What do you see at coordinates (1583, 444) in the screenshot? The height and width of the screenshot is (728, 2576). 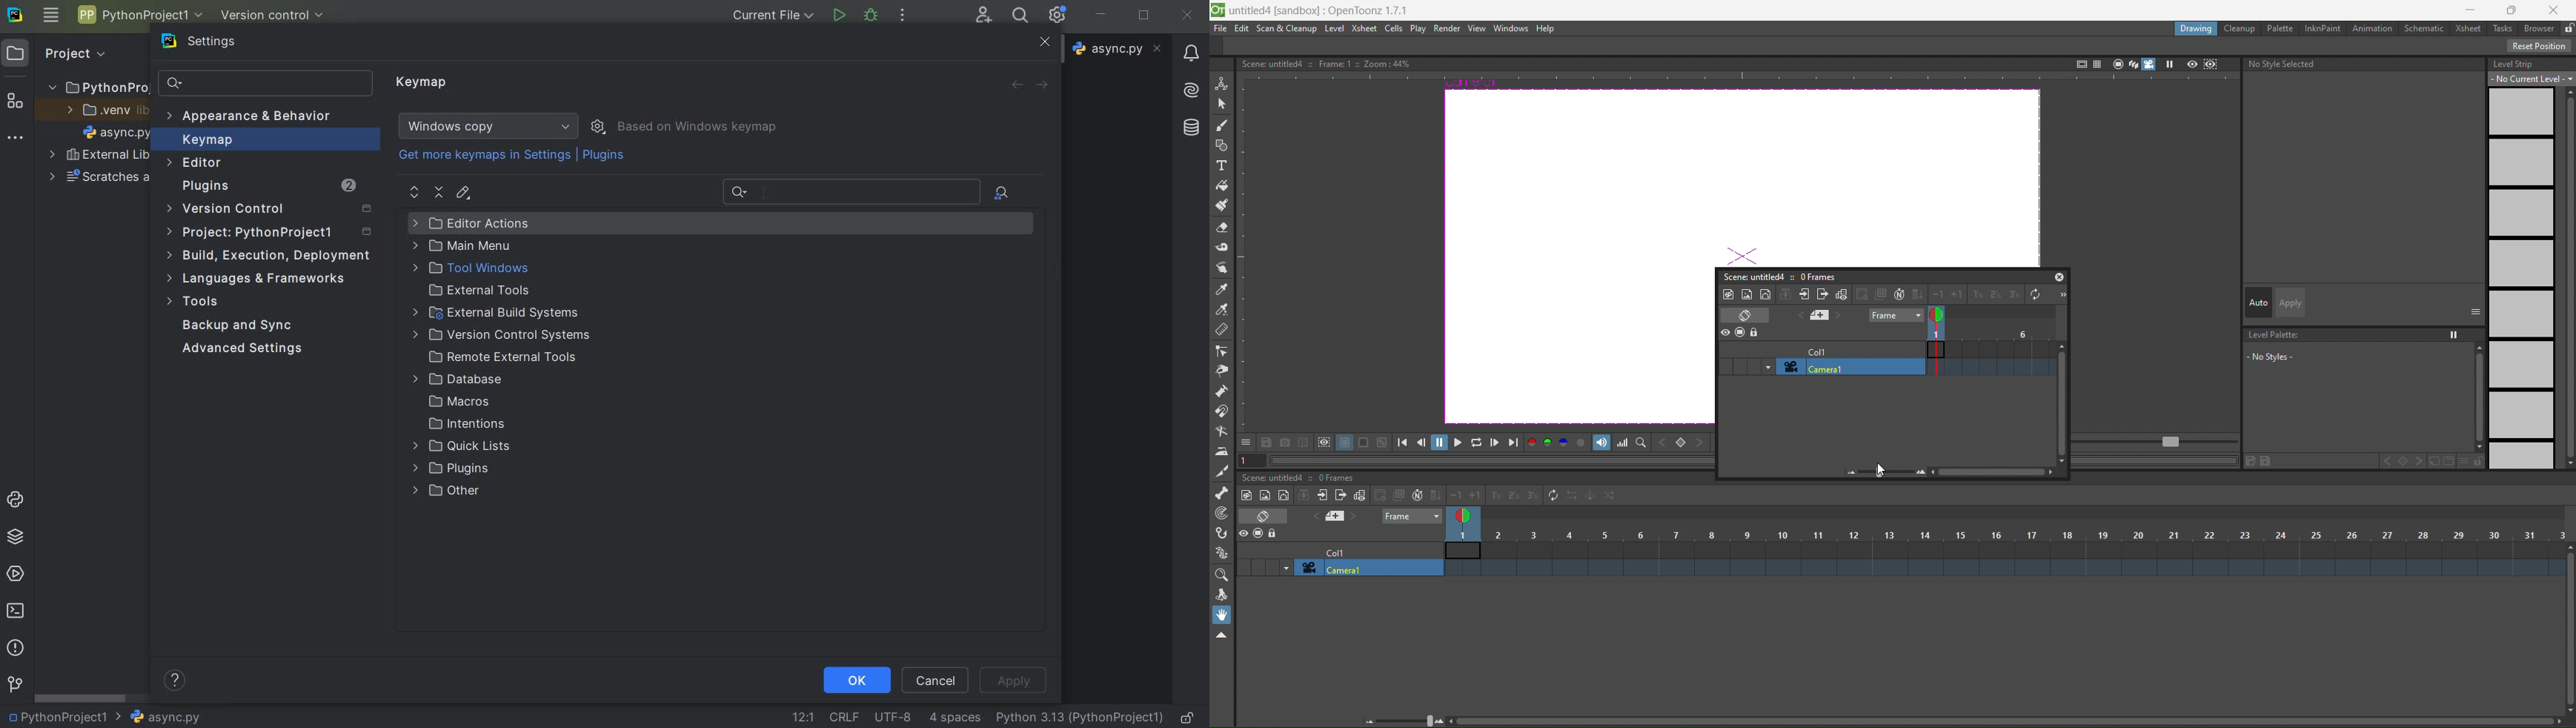 I see `channel` at bounding box center [1583, 444].